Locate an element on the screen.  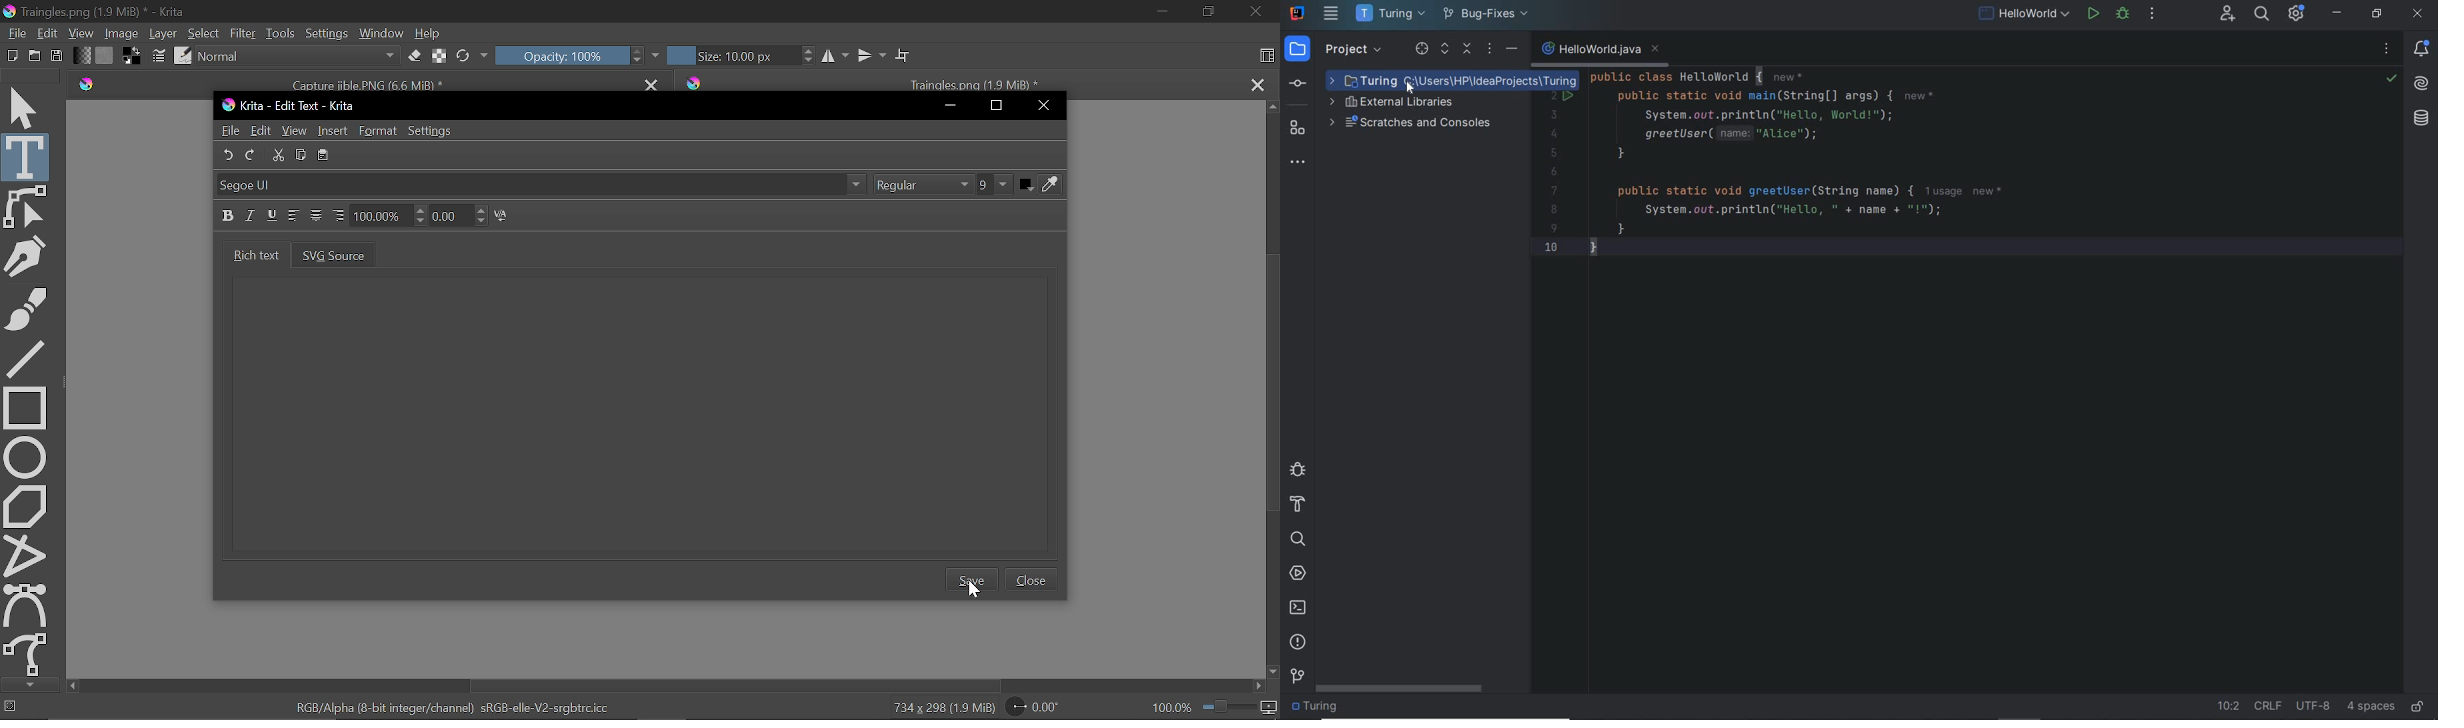
Move up is located at coordinates (1272, 107).